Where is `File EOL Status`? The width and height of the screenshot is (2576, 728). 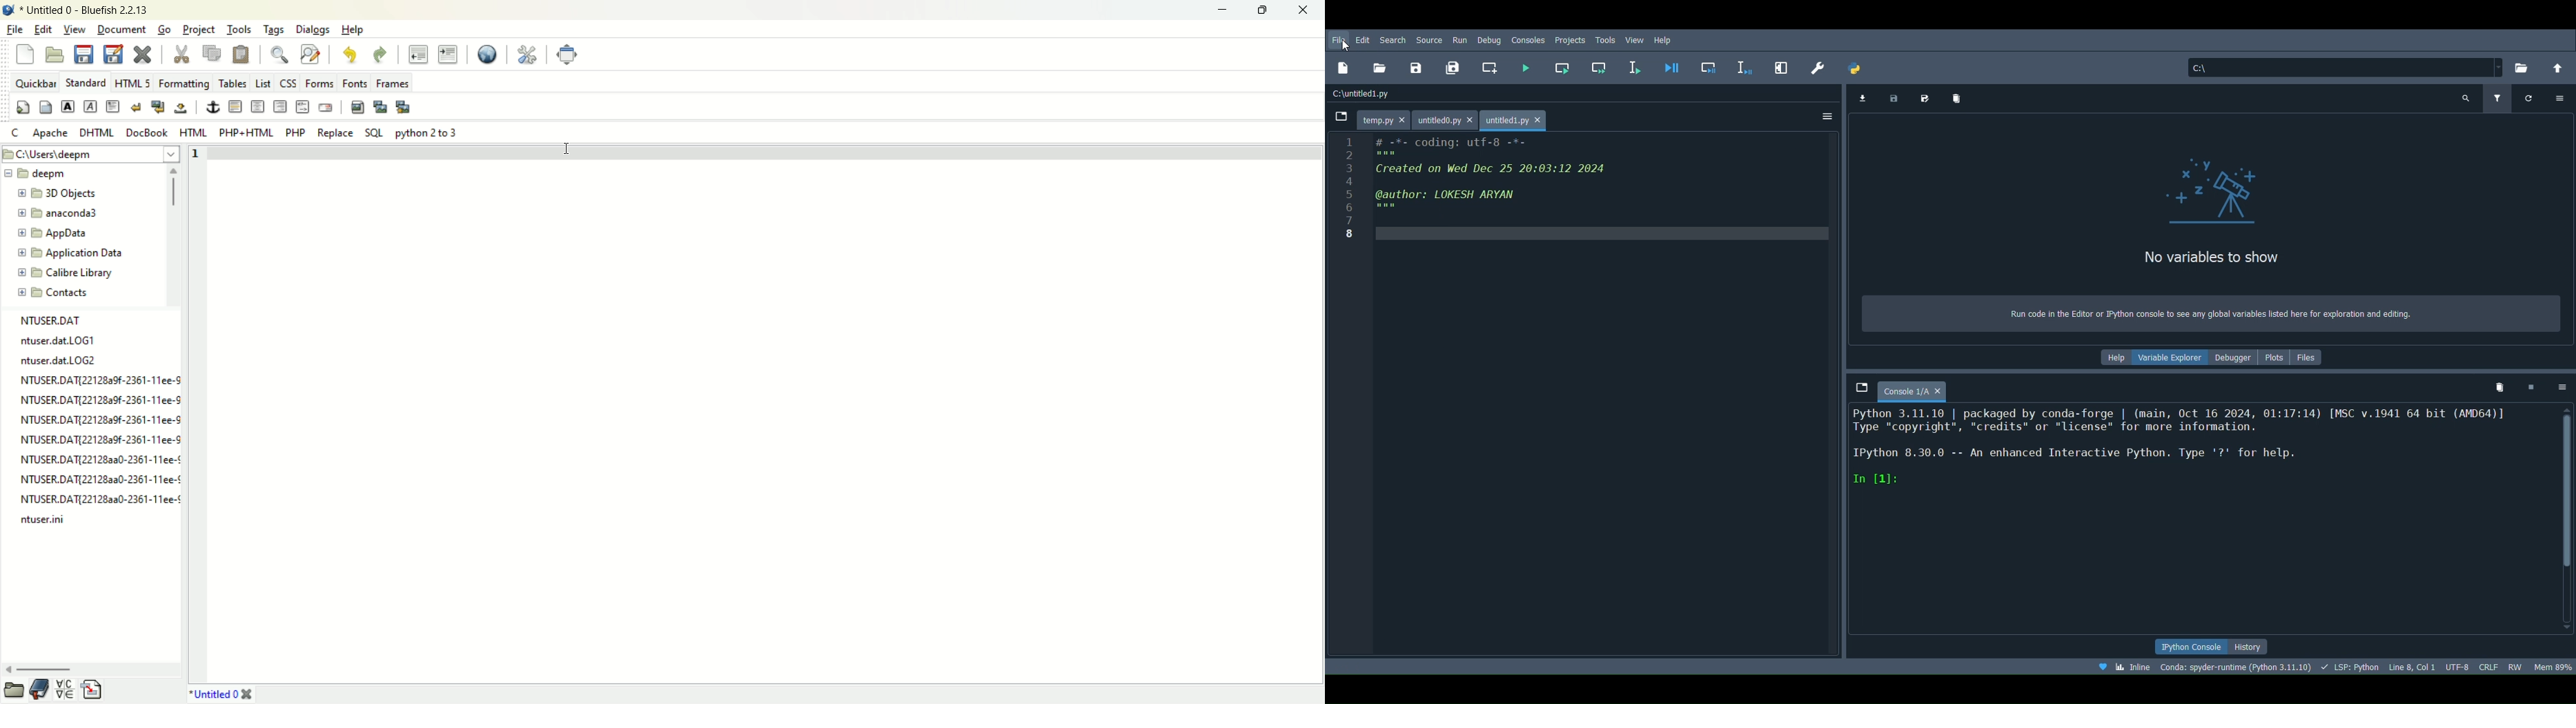
File EOL Status is located at coordinates (2490, 665).